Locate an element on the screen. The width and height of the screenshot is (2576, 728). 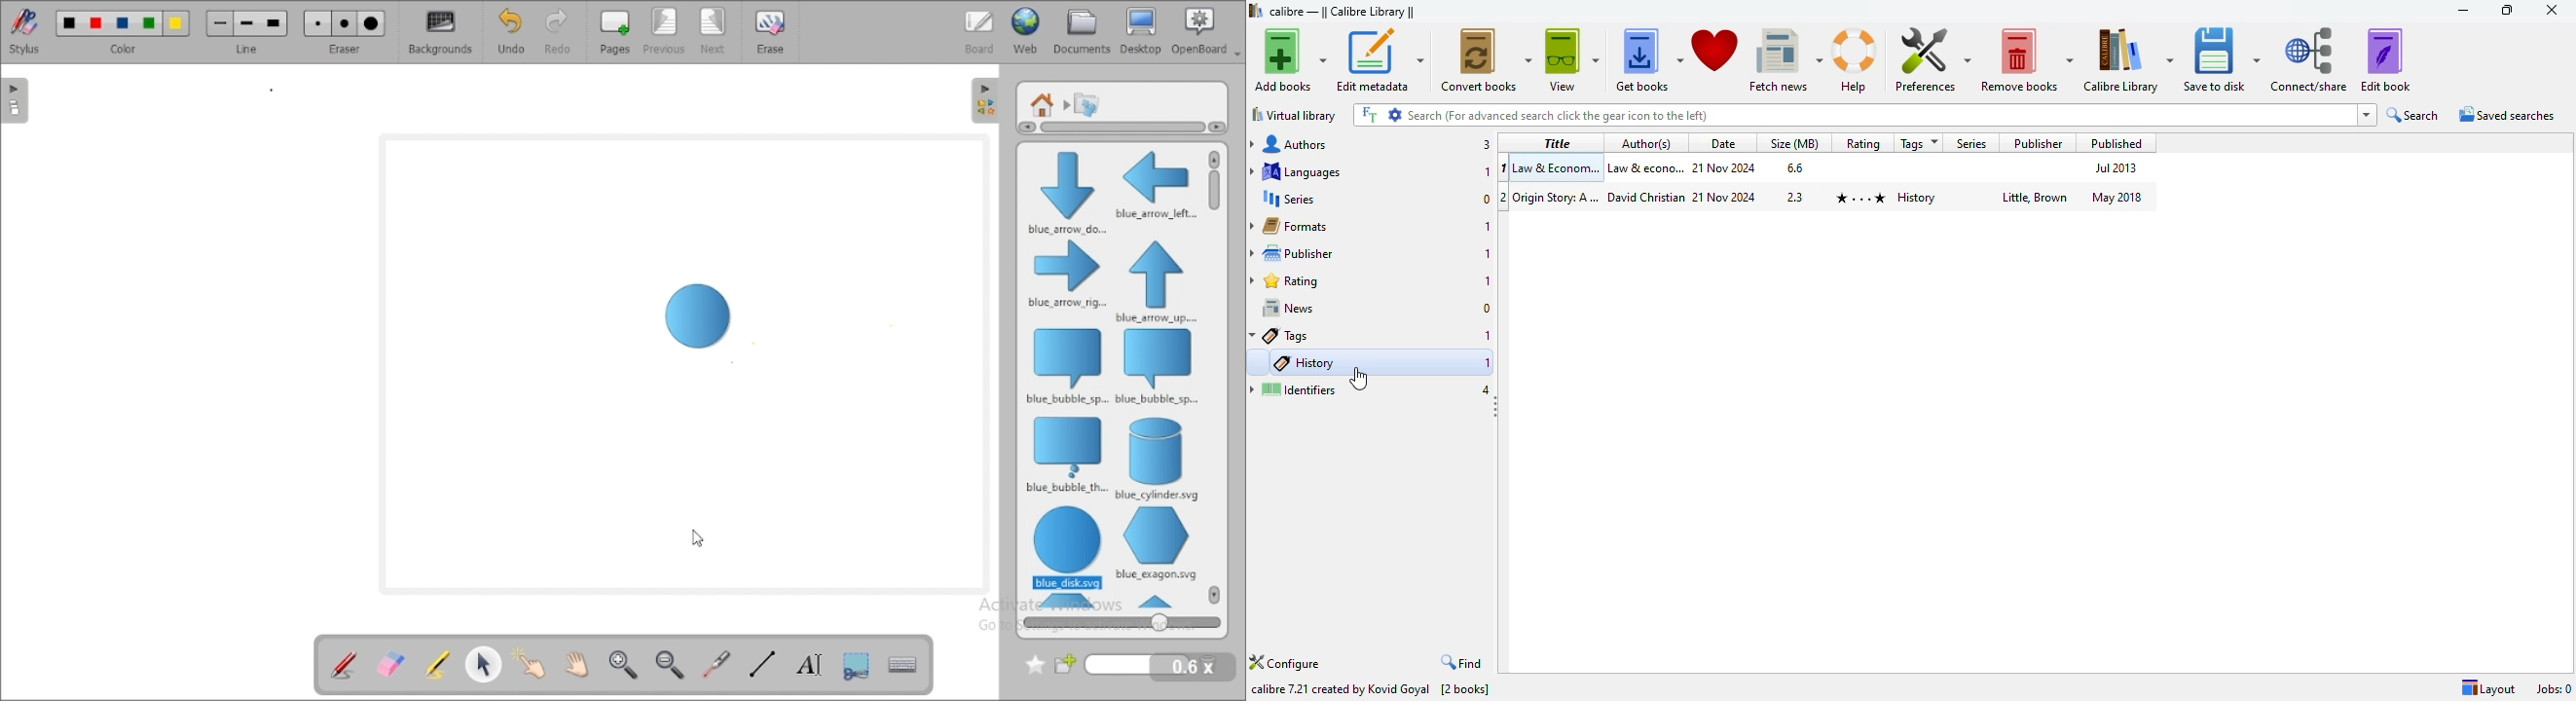
virtual library is located at coordinates (1294, 115).